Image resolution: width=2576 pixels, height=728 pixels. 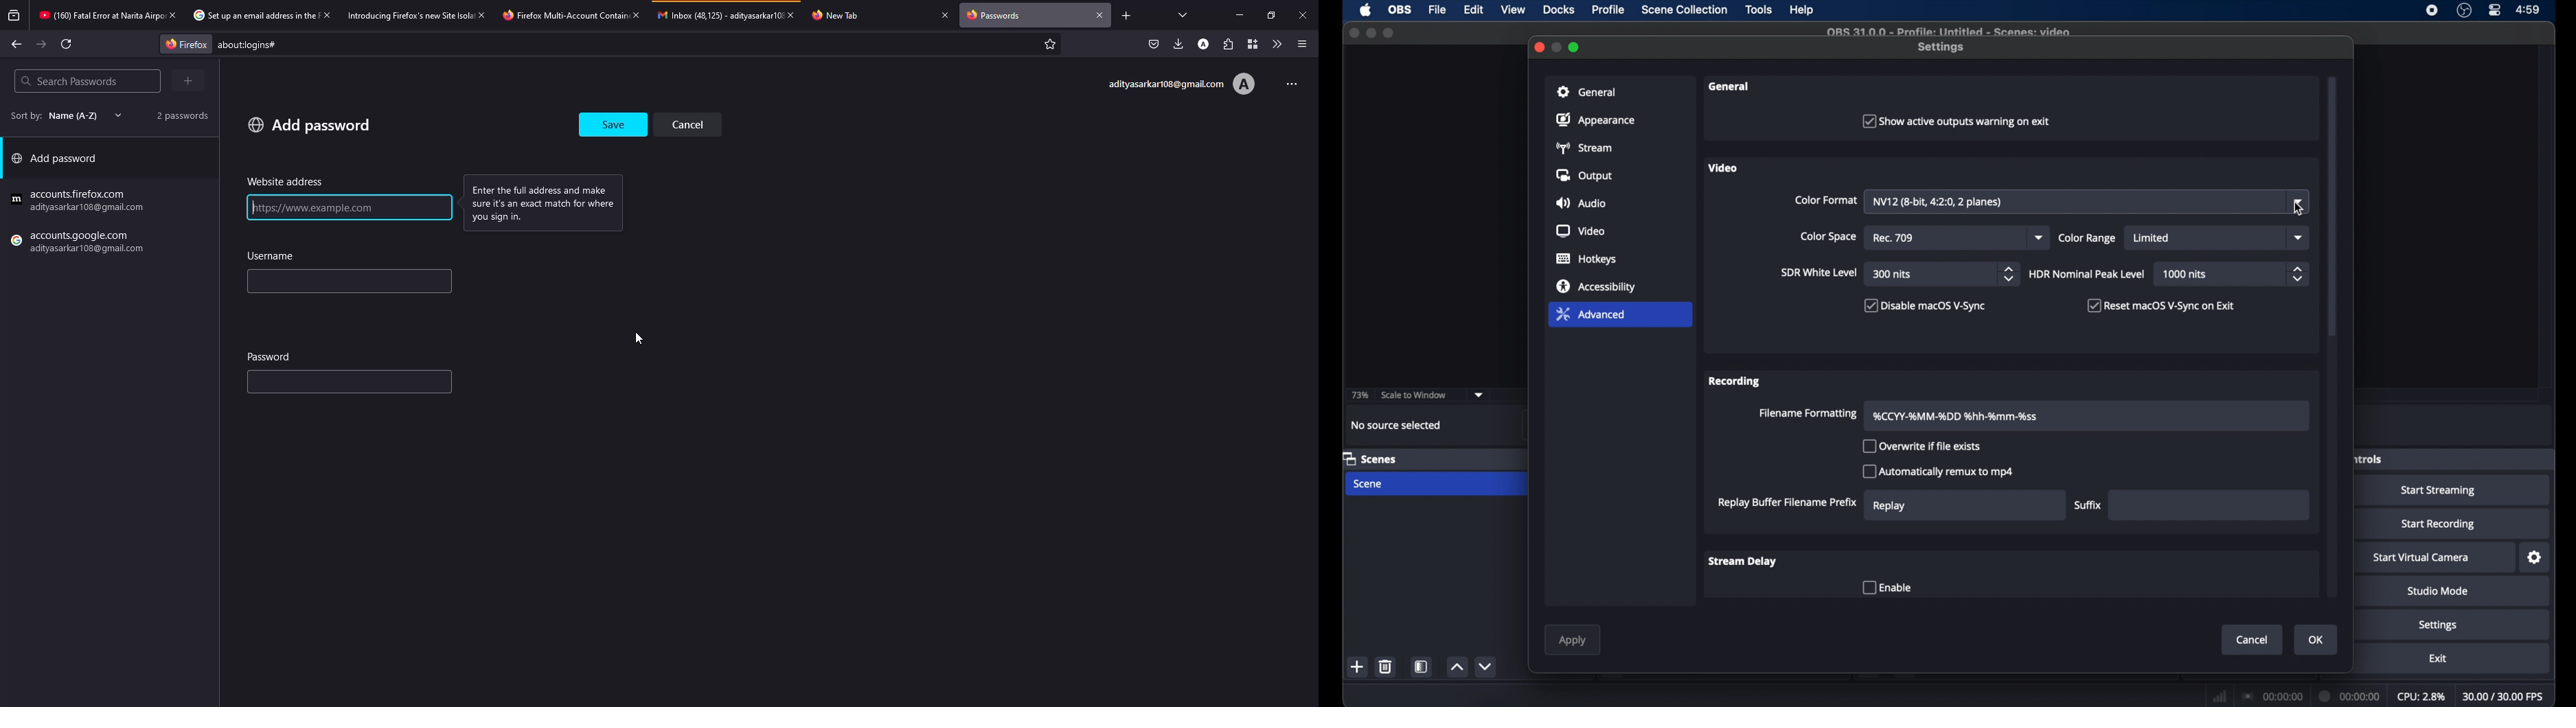 What do you see at coordinates (1422, 666) in the screenshot?
I see `scene filters` at bounding box center [1422, 666].